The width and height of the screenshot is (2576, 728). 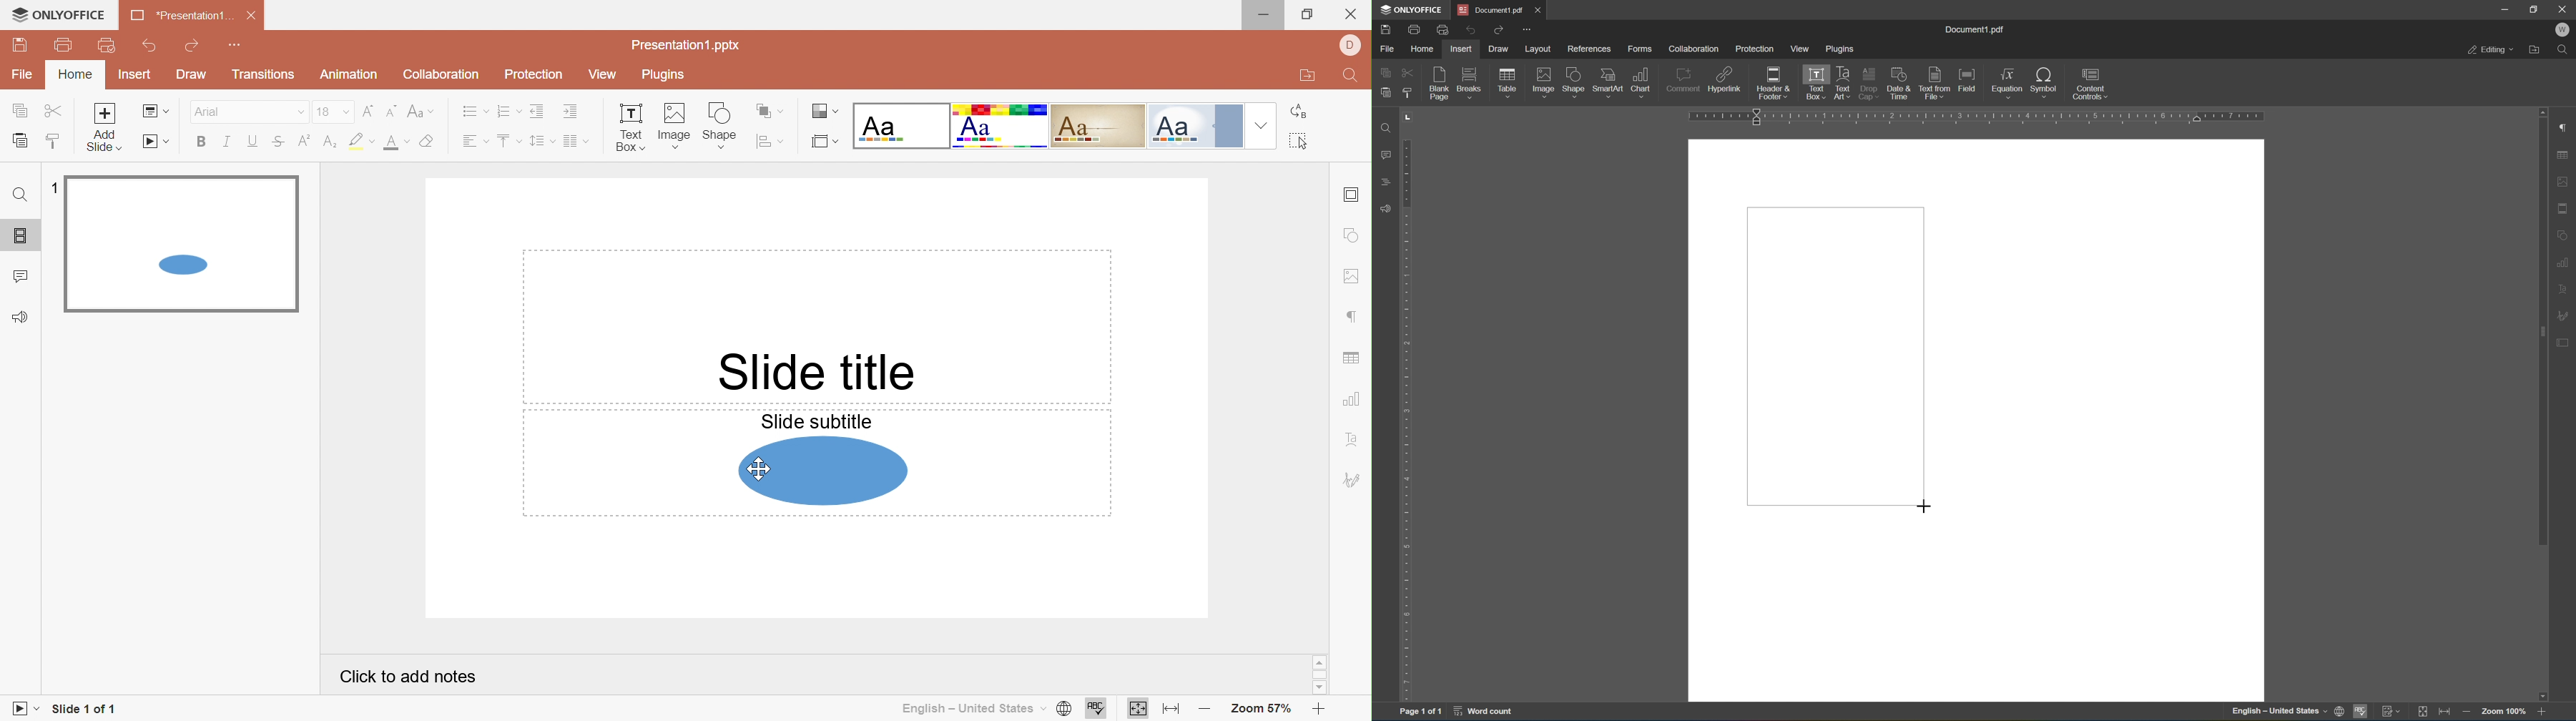 I want to click on Shape settings, so click(x=1349, y=237).